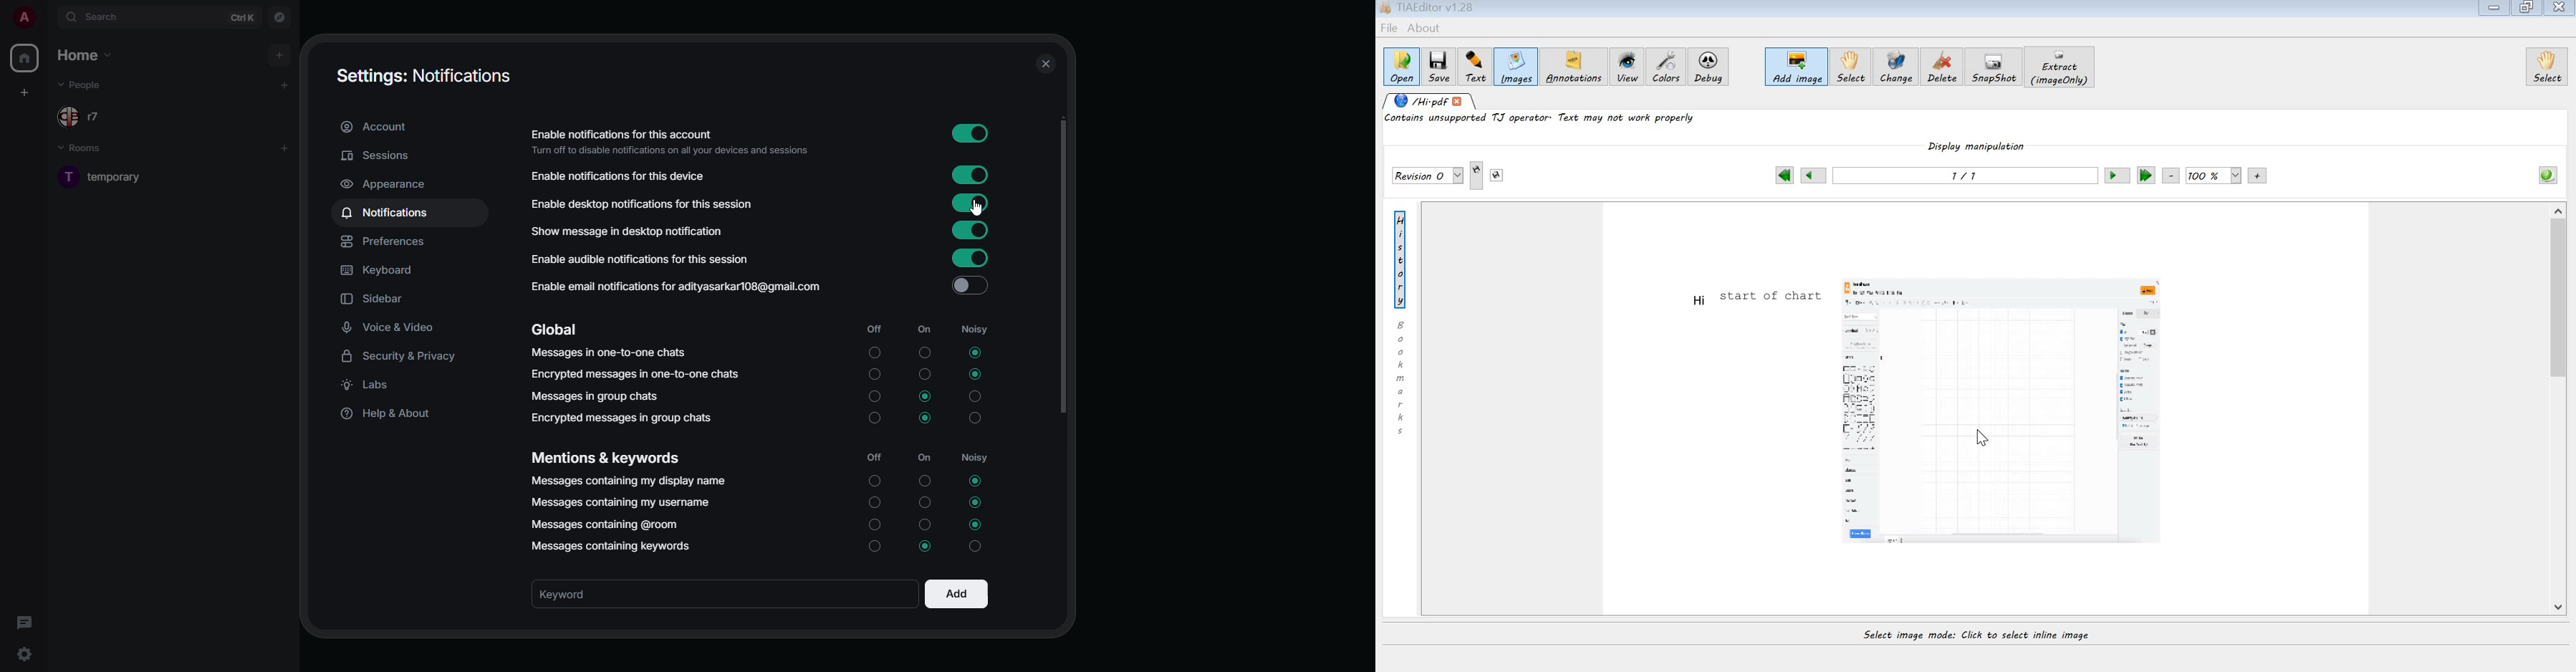 The width and height of the screenshot is (2576, 672). What do you see at coordinates (389, 415) in the screenshot?
I see `help & about` at bounding box center [389, 415].